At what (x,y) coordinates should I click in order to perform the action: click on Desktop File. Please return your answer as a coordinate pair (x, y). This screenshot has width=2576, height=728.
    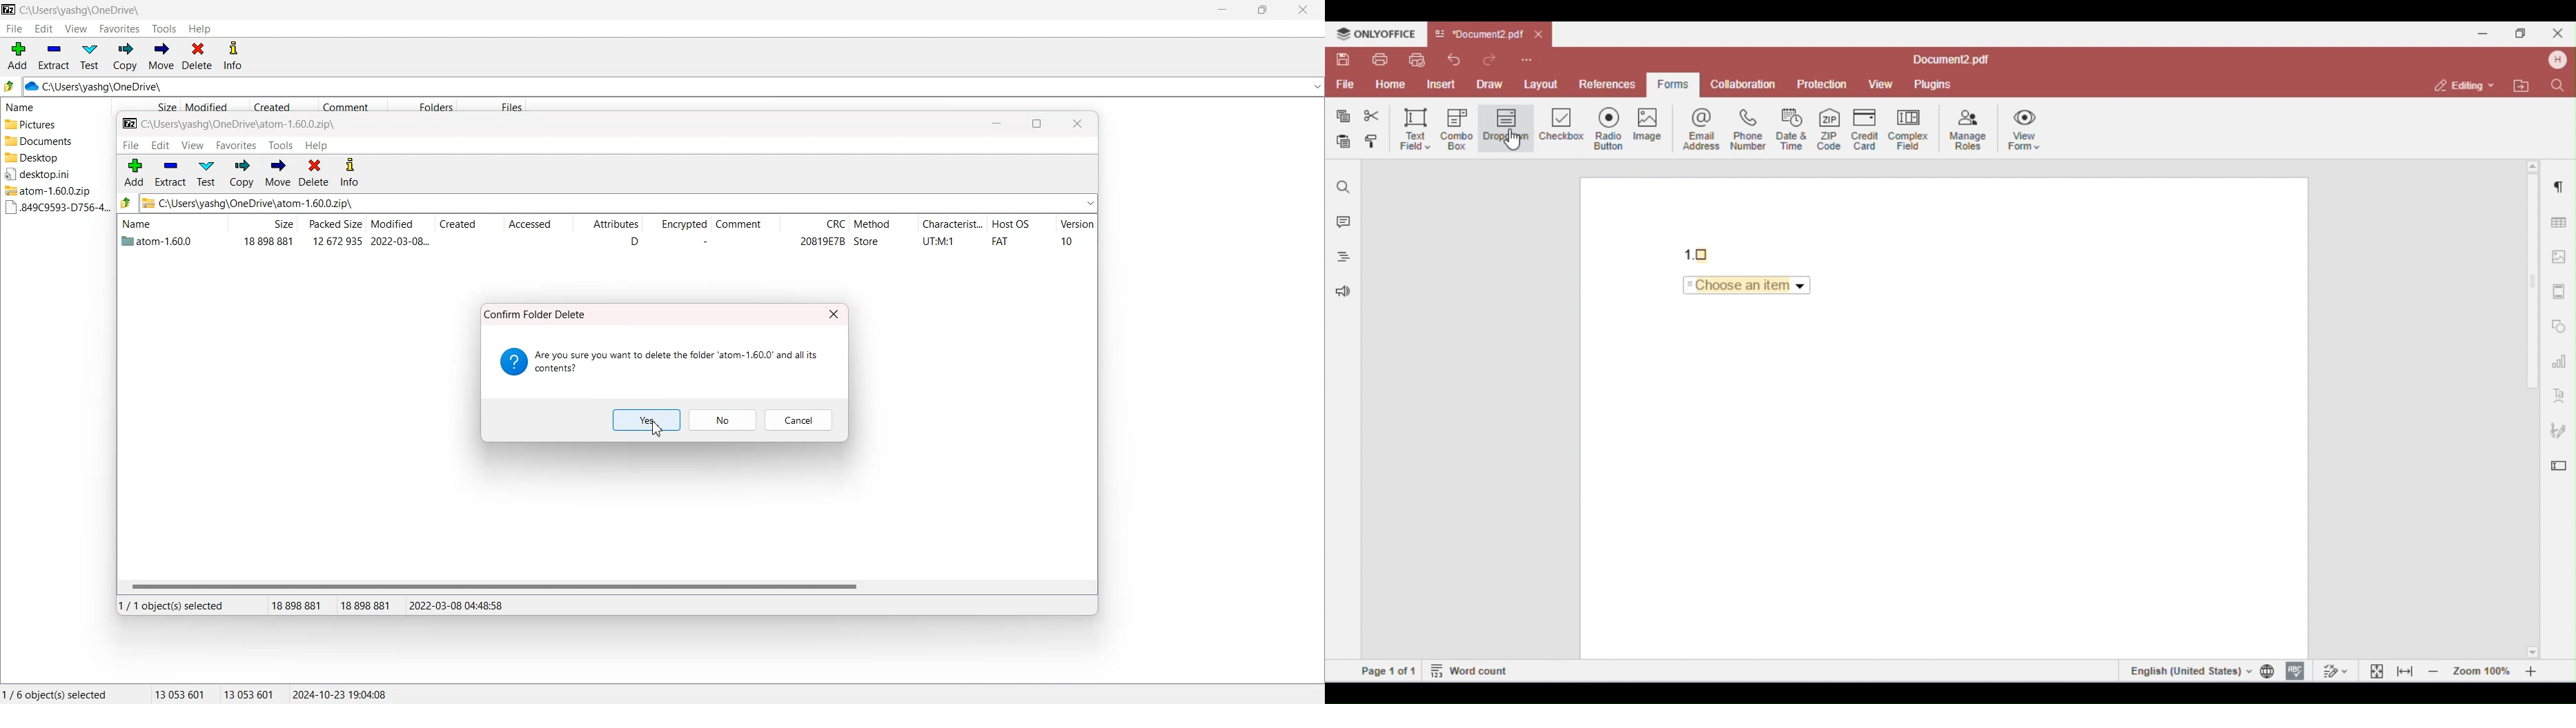
    Looking at the image, I should click on (51, 174).